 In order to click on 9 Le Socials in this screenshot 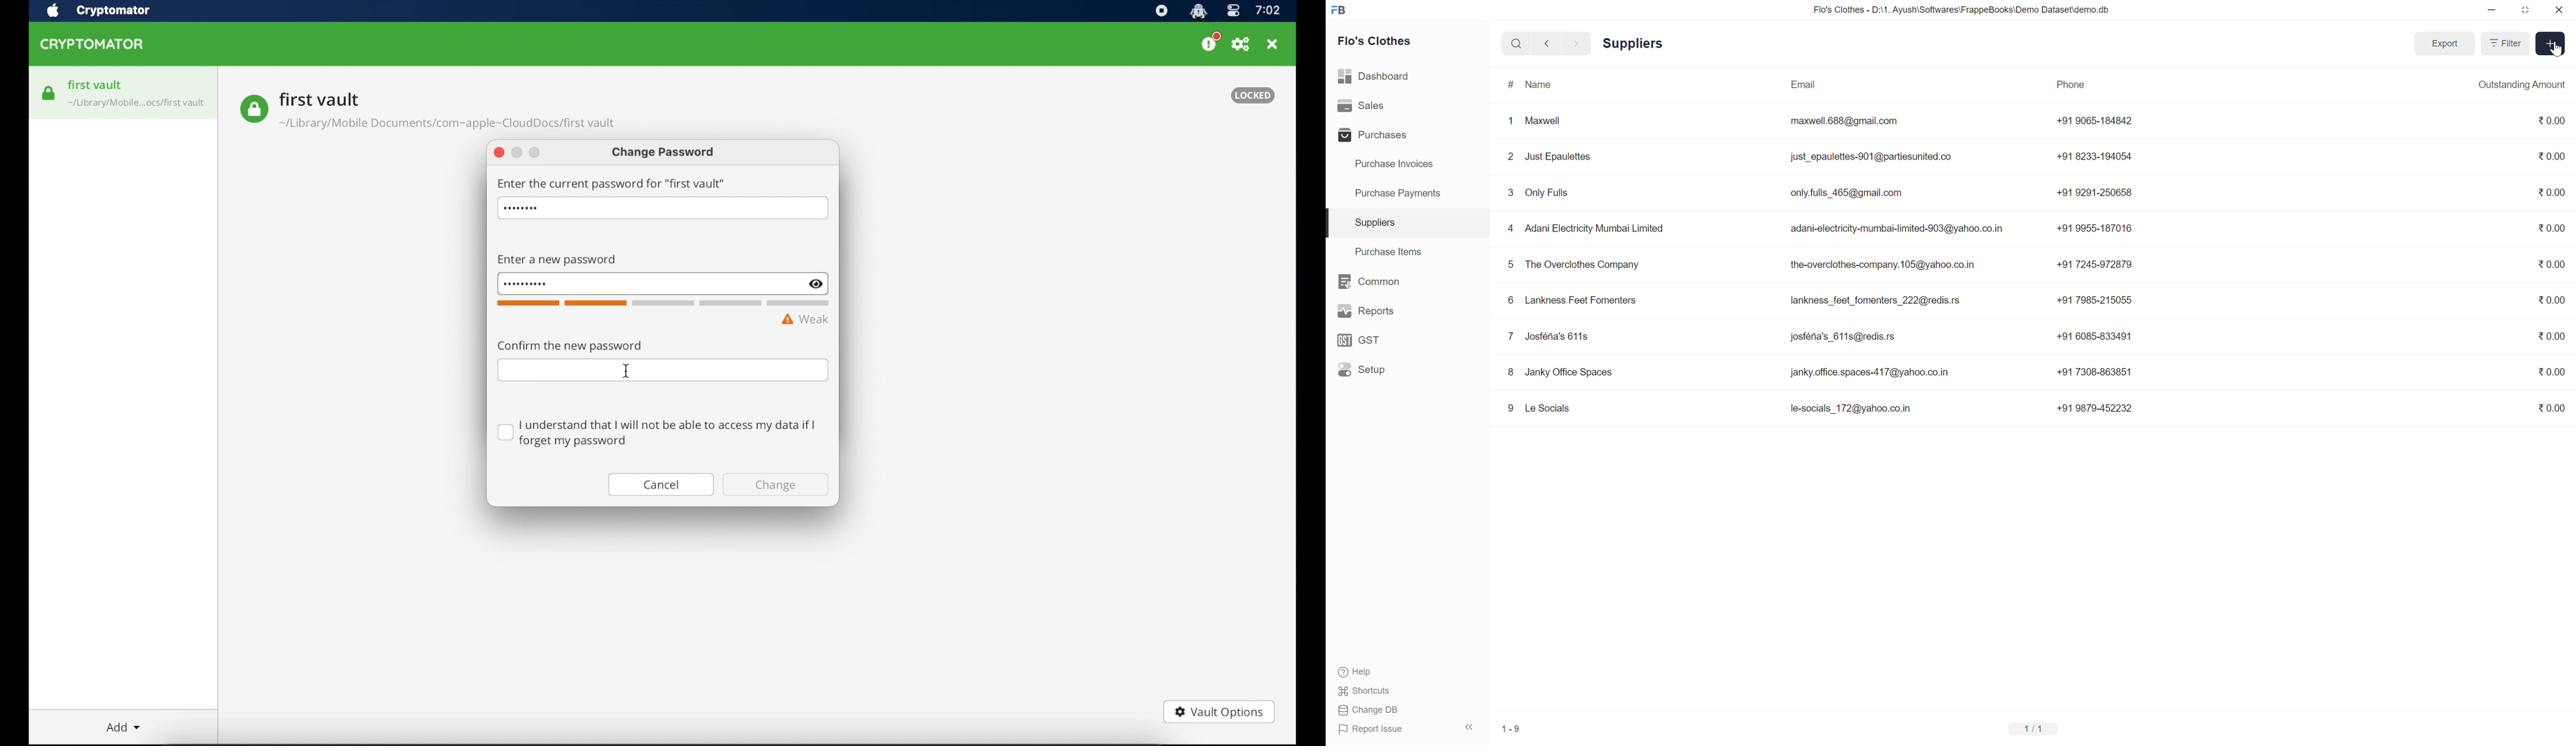, I will do `click(1538, 408)`.